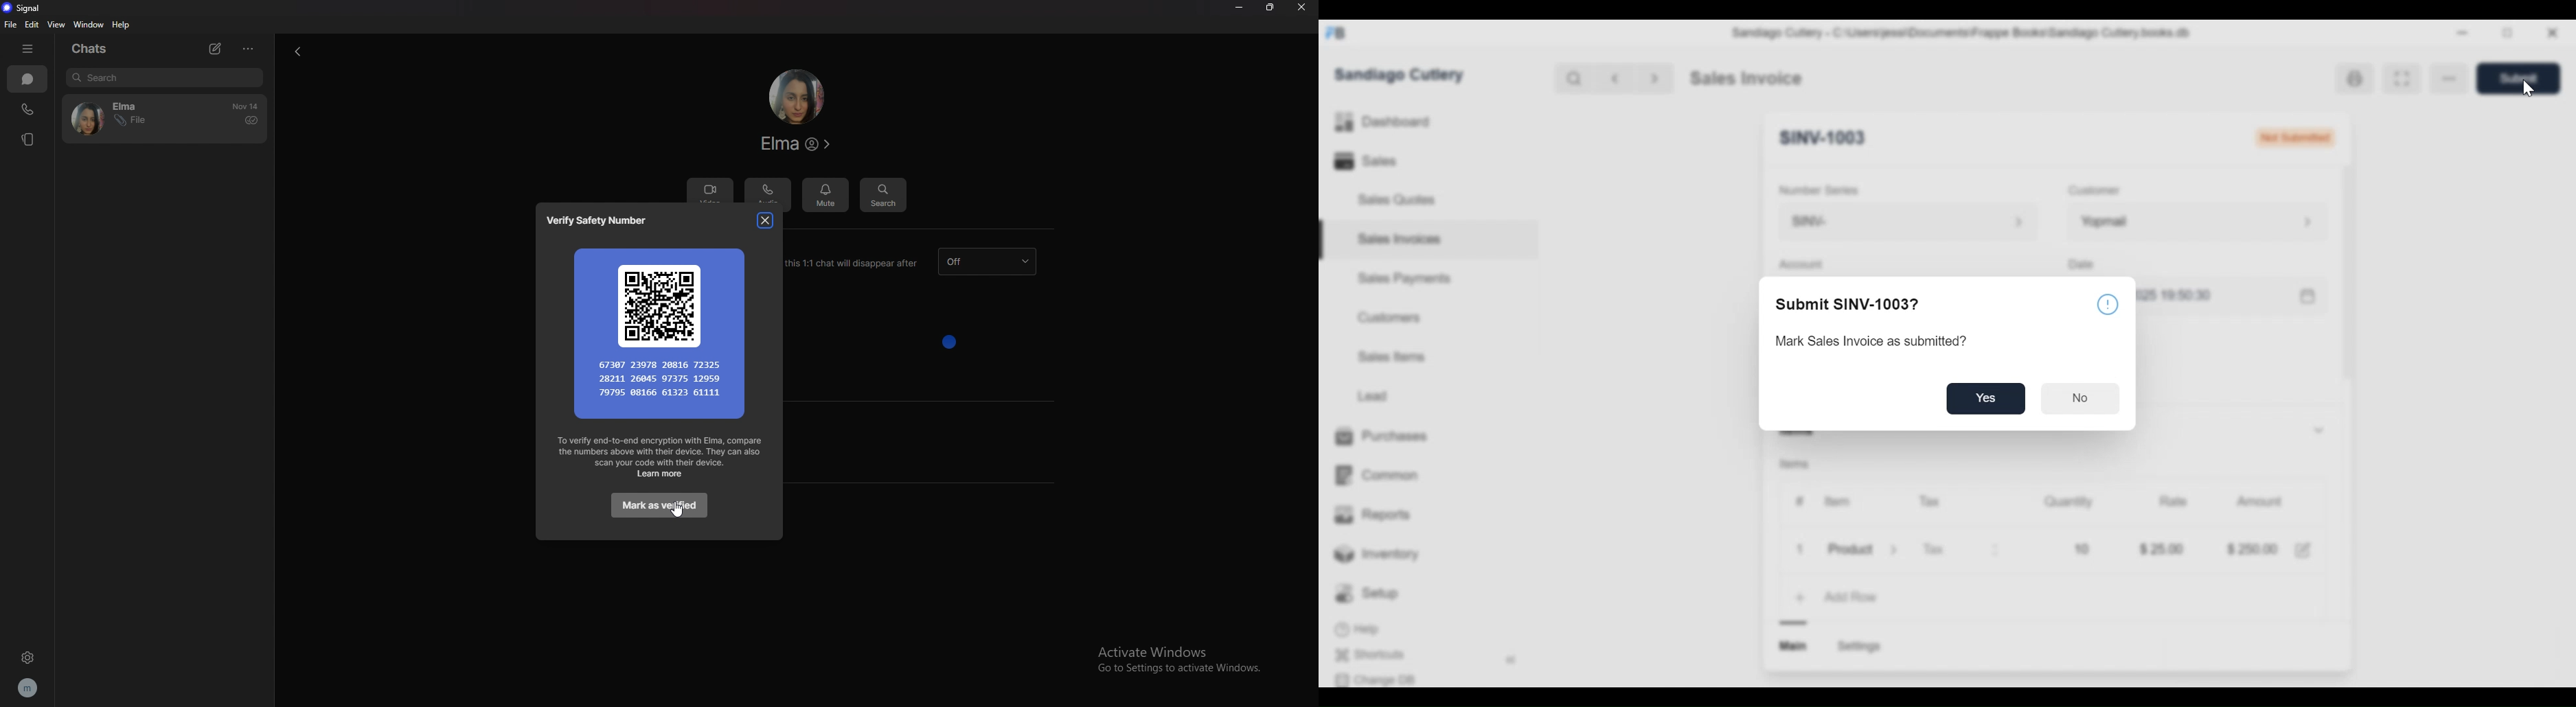 This screenshot has height=728, width=2576. I want to click on close, so click(1301, 8).